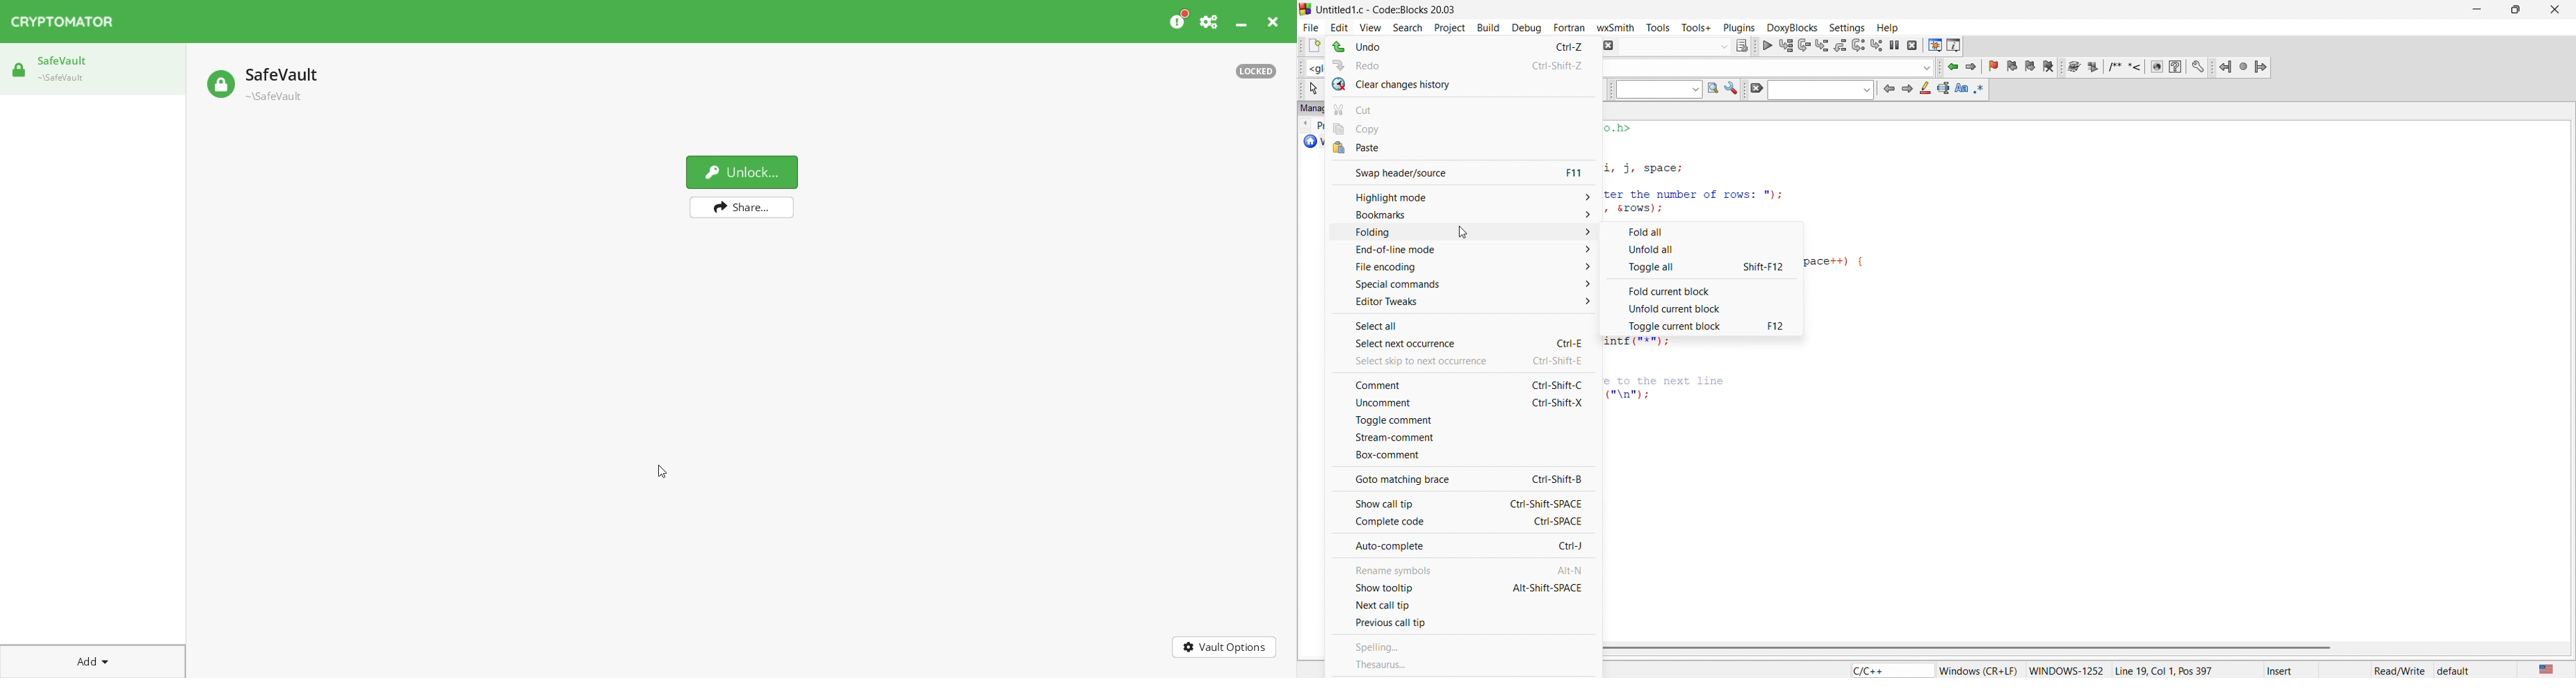 Image resolution: width=2576 pixels, height=700 pixels. What do you see at coordinates (1460, 456) in the screenshot?
I see `box comment` at bounding box center [1460, 456].